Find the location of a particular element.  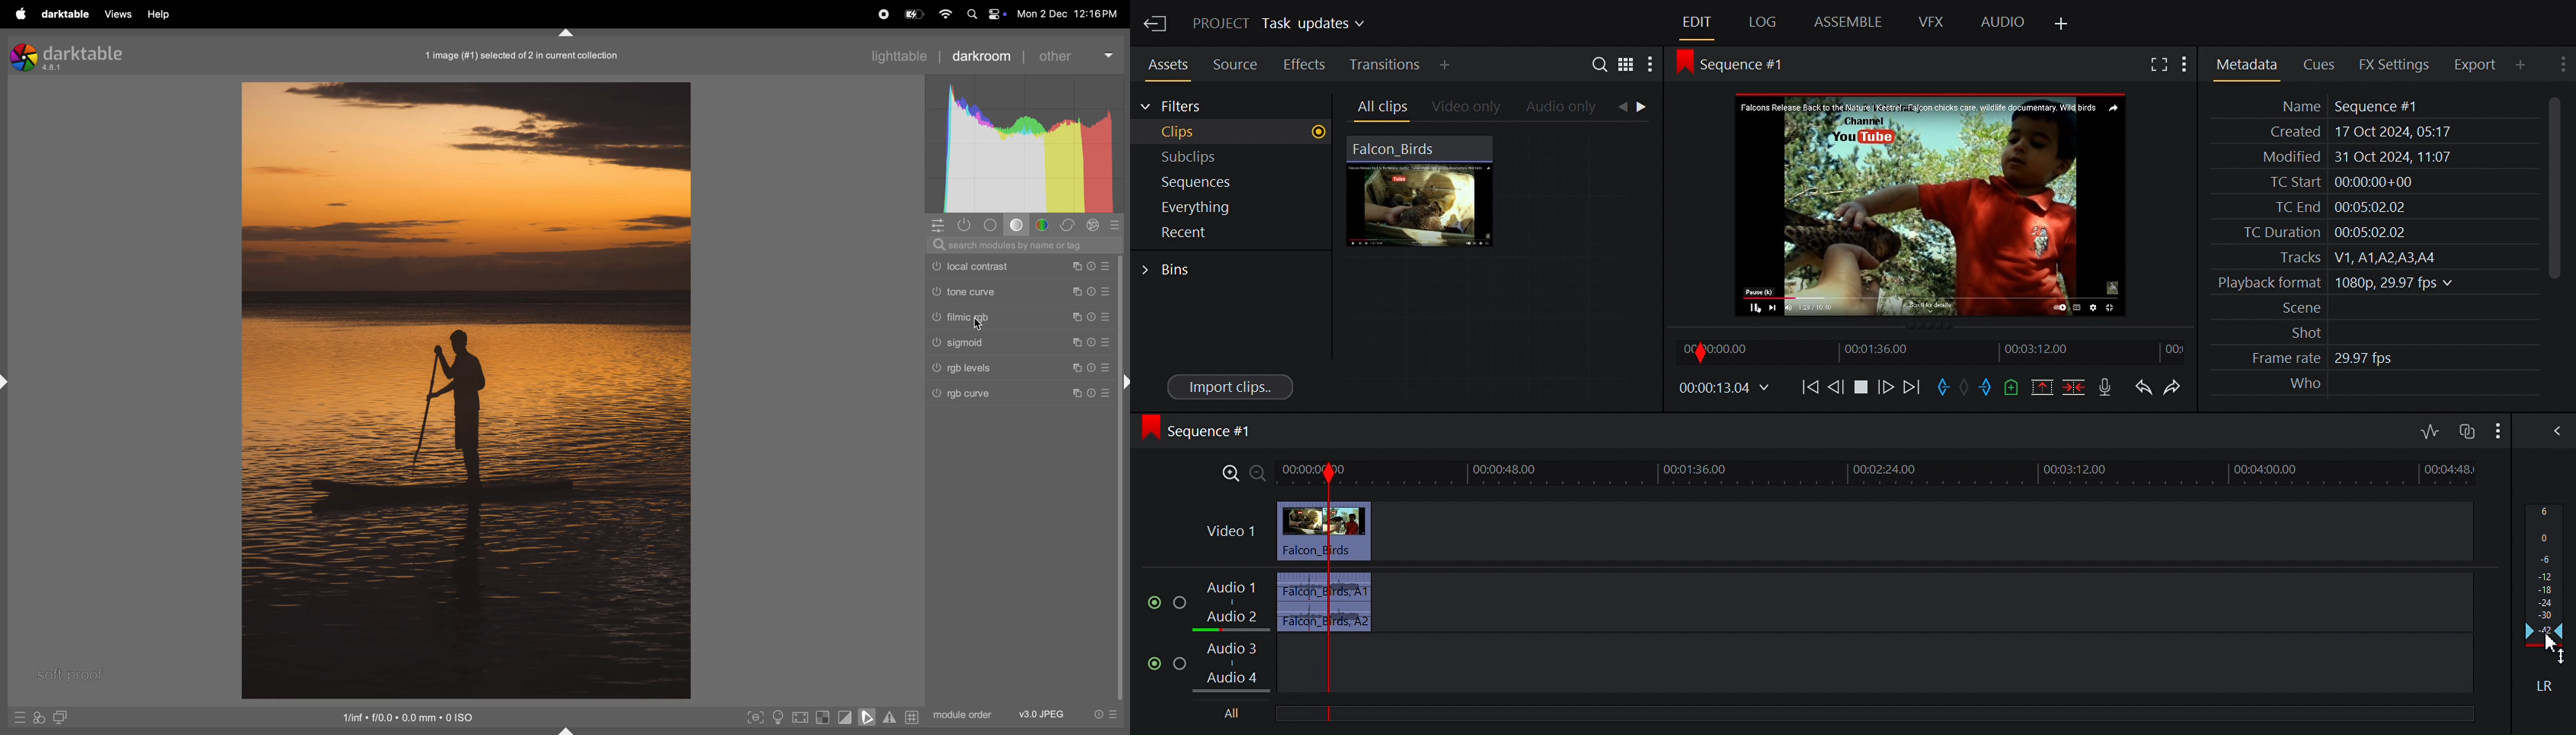

Play is located at coordinates (1863, 388).